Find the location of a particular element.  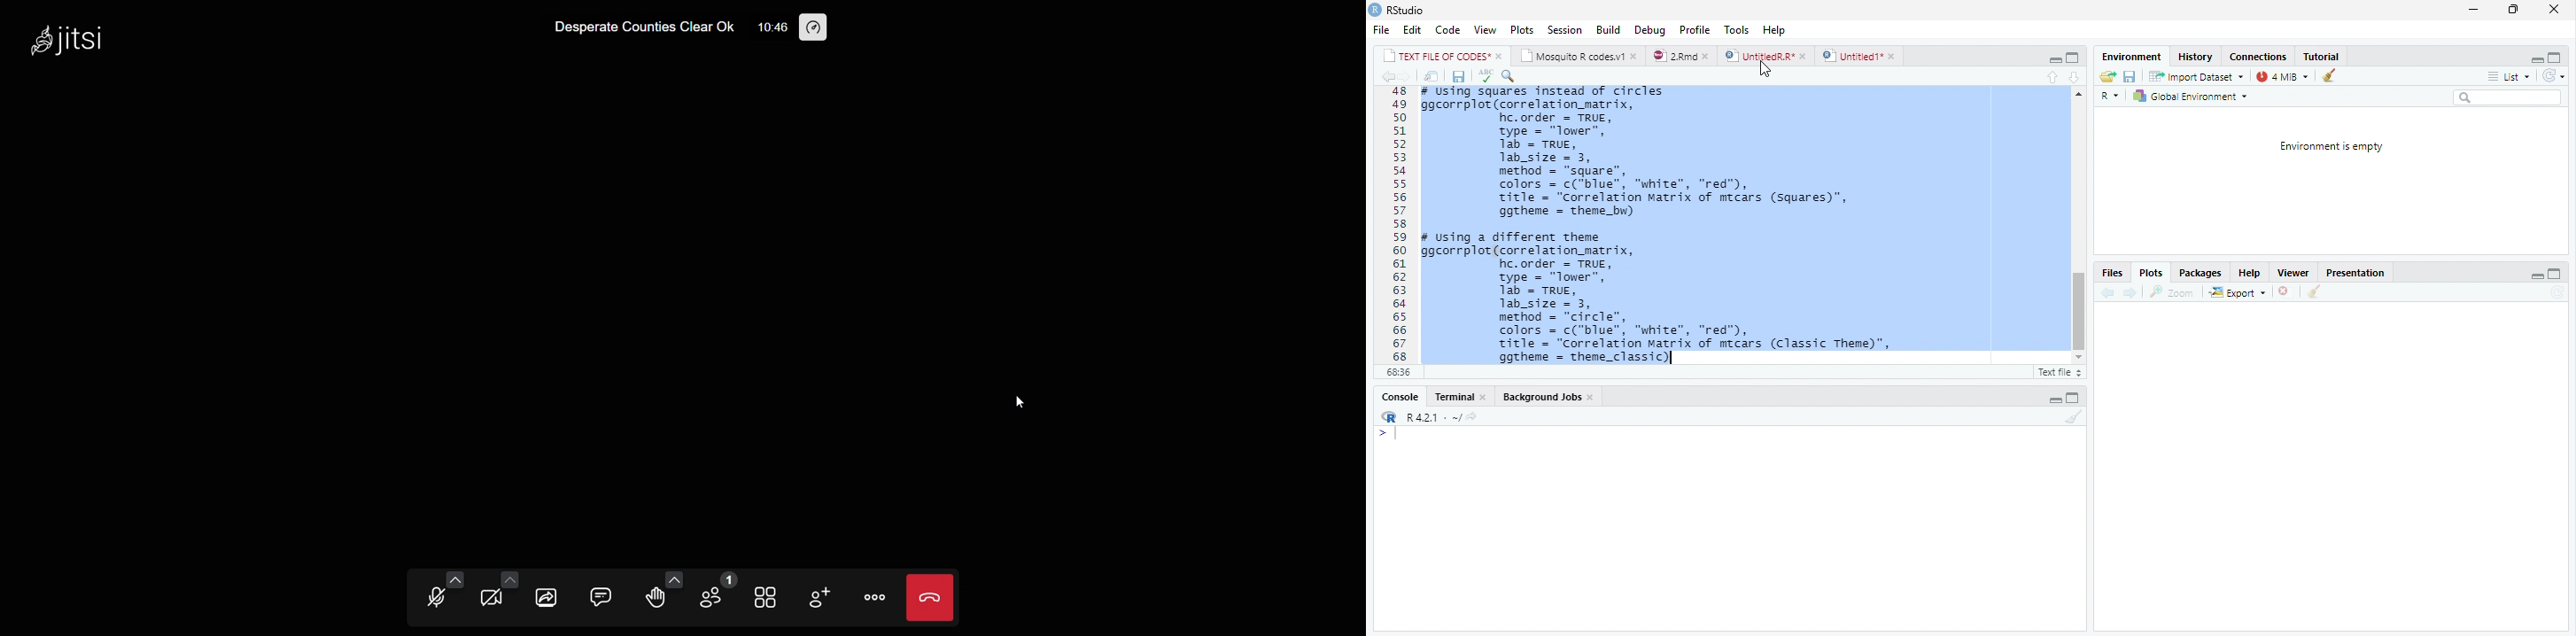

Edit is located at coordinates (1413, 30).